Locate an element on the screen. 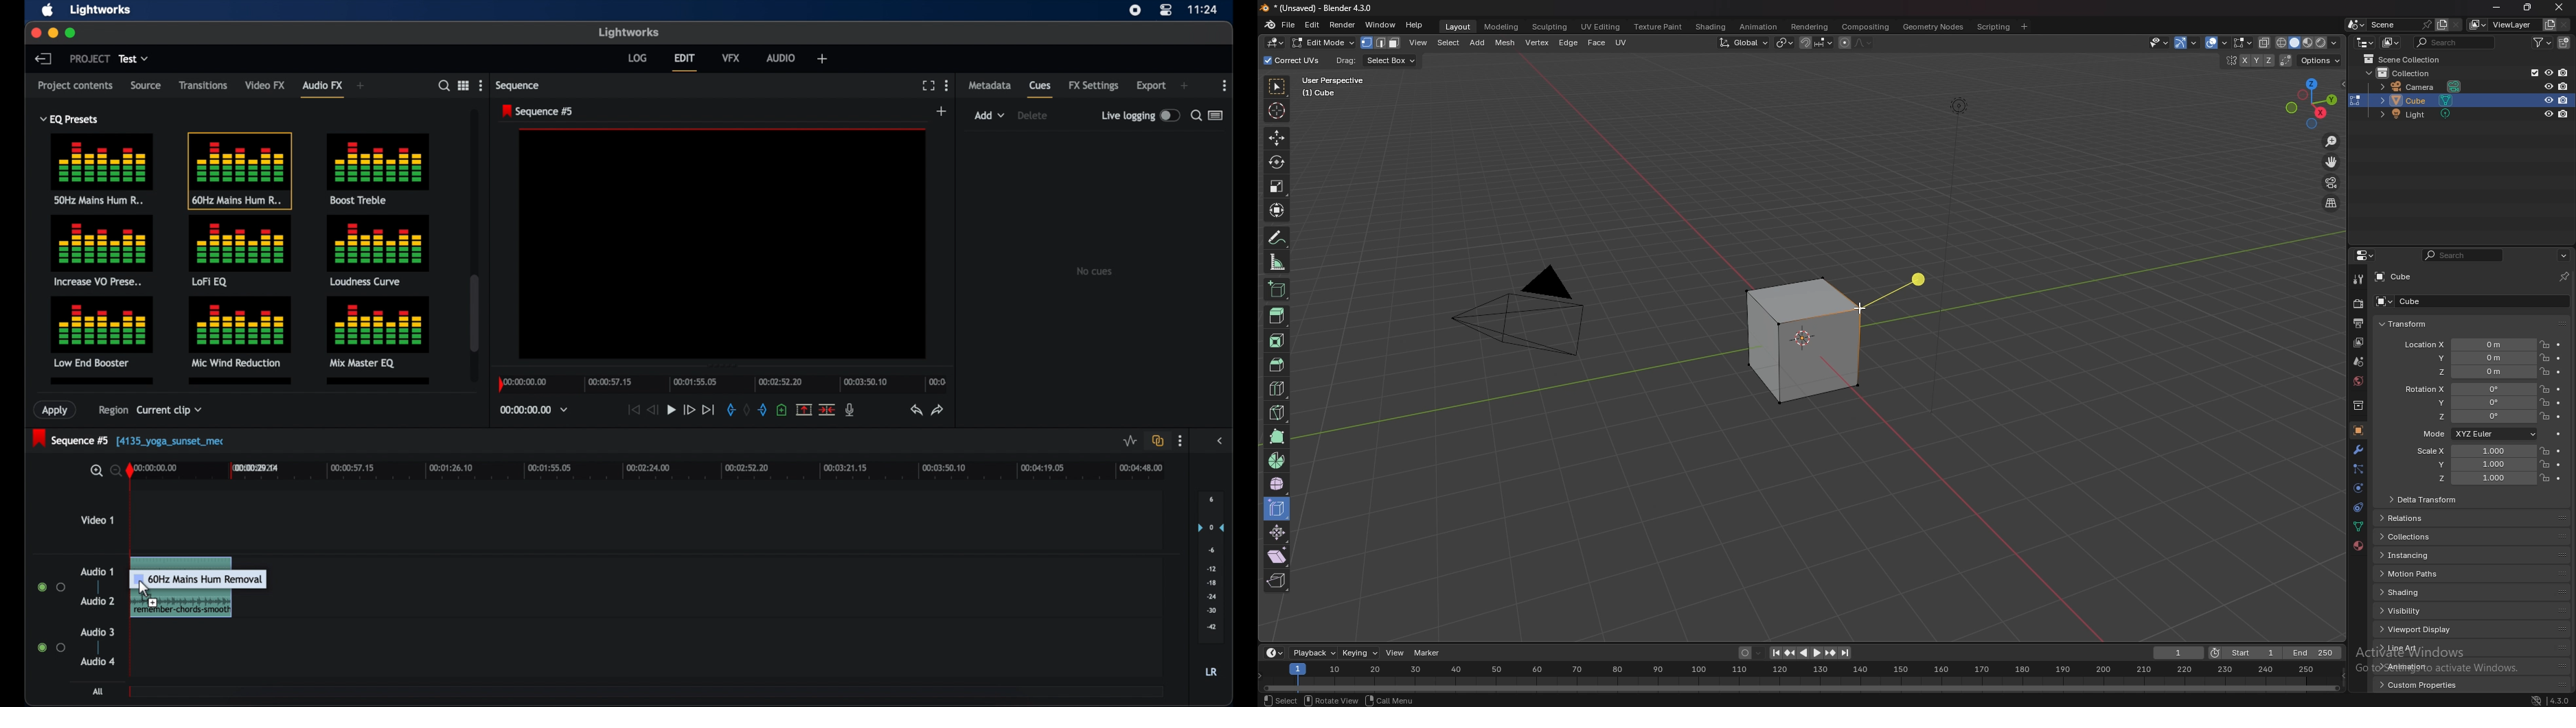 The image size is (2576, 728). all is located at coordinates (97, 691).